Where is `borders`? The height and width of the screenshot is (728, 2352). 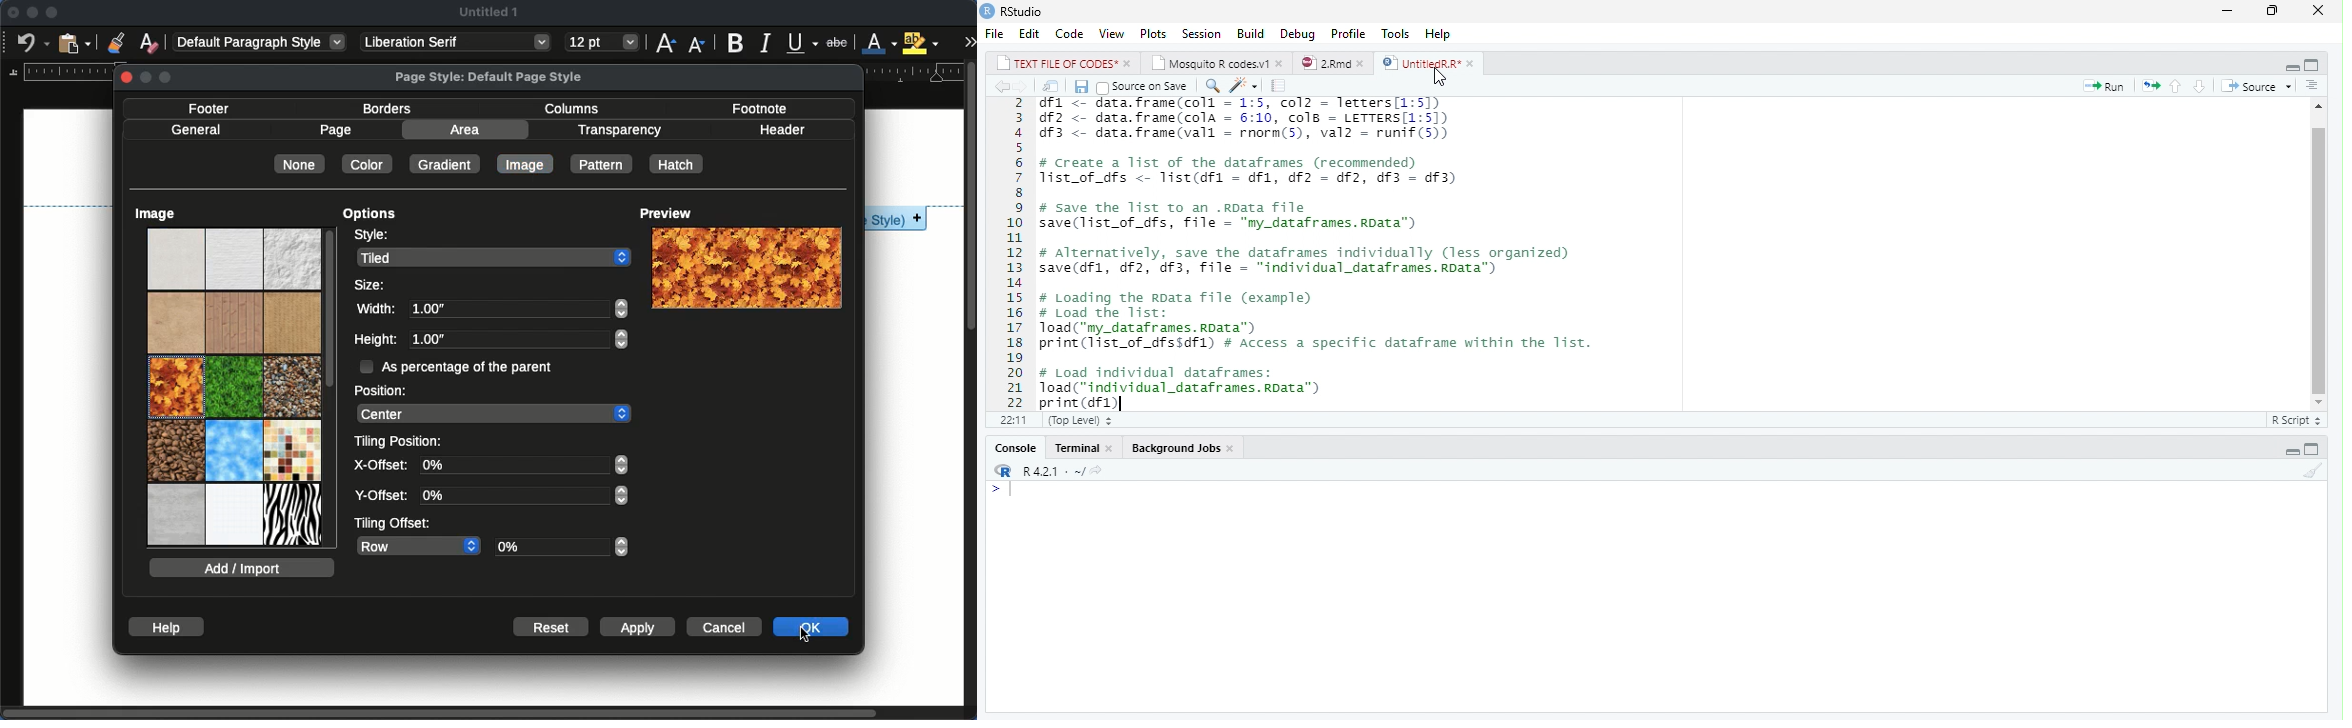
borders is located at coordinates (388, 110).